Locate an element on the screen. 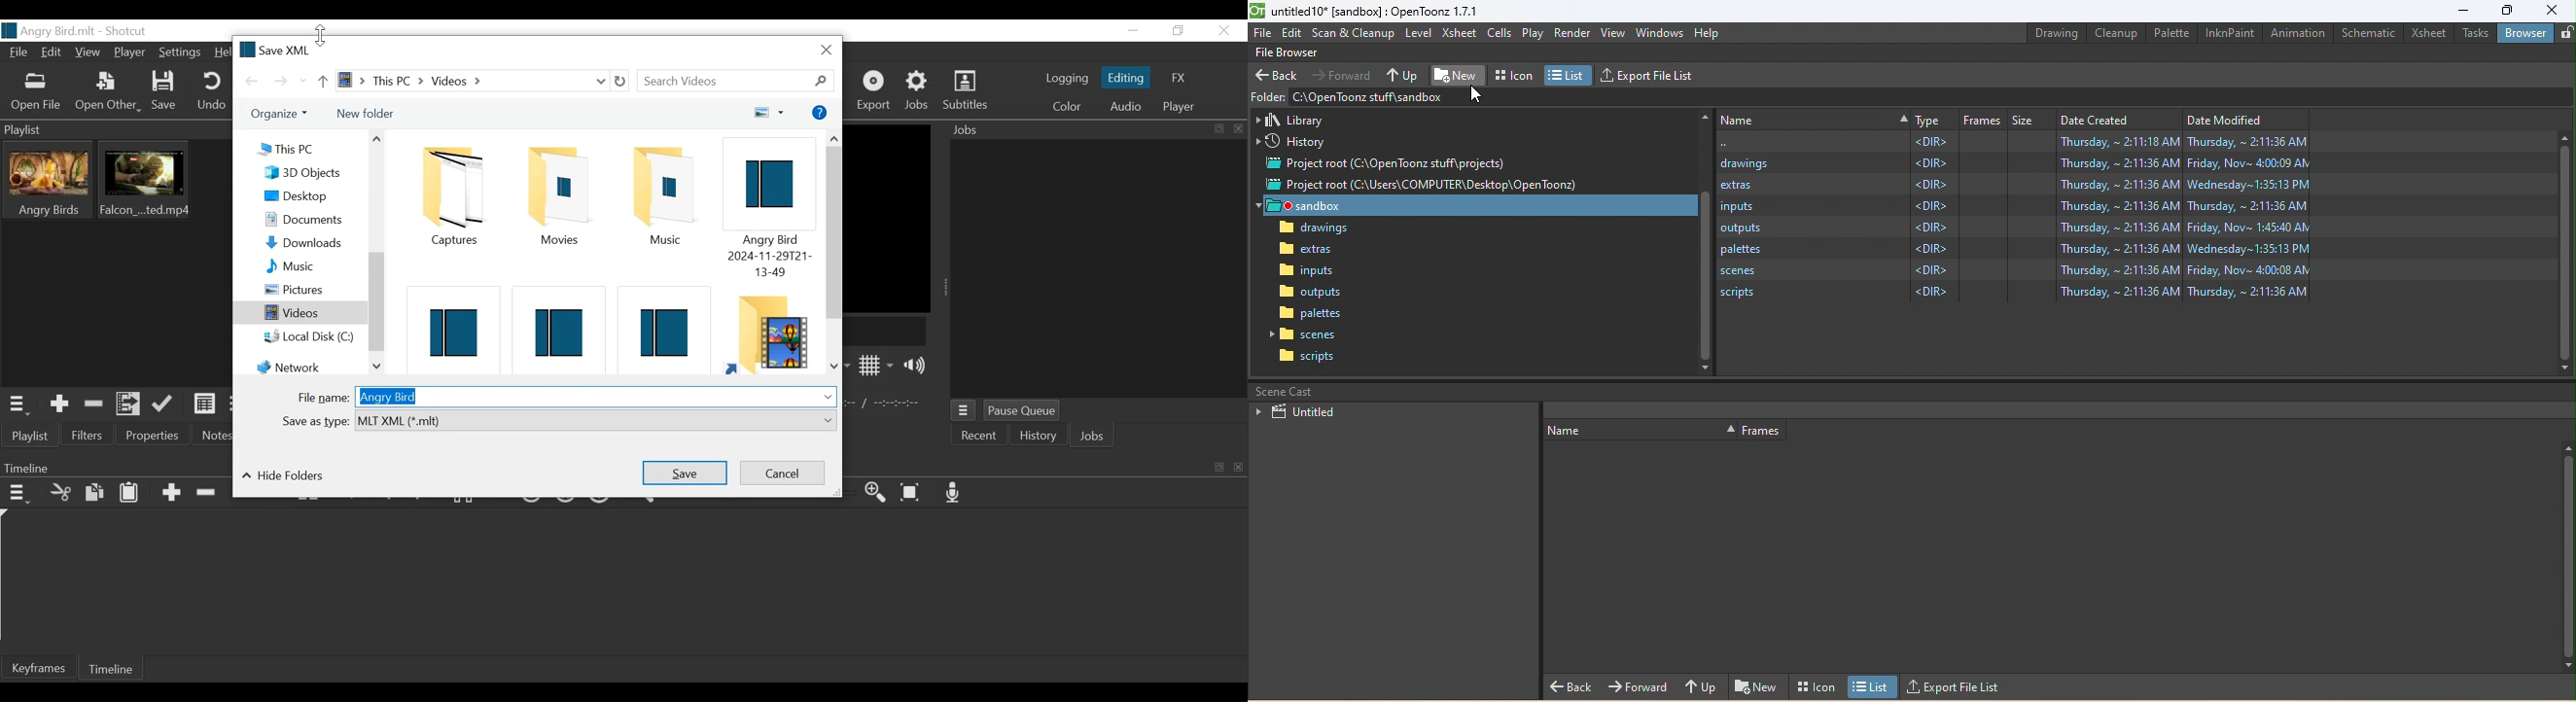  Ripple Delete is located at coordinates (205, 493).